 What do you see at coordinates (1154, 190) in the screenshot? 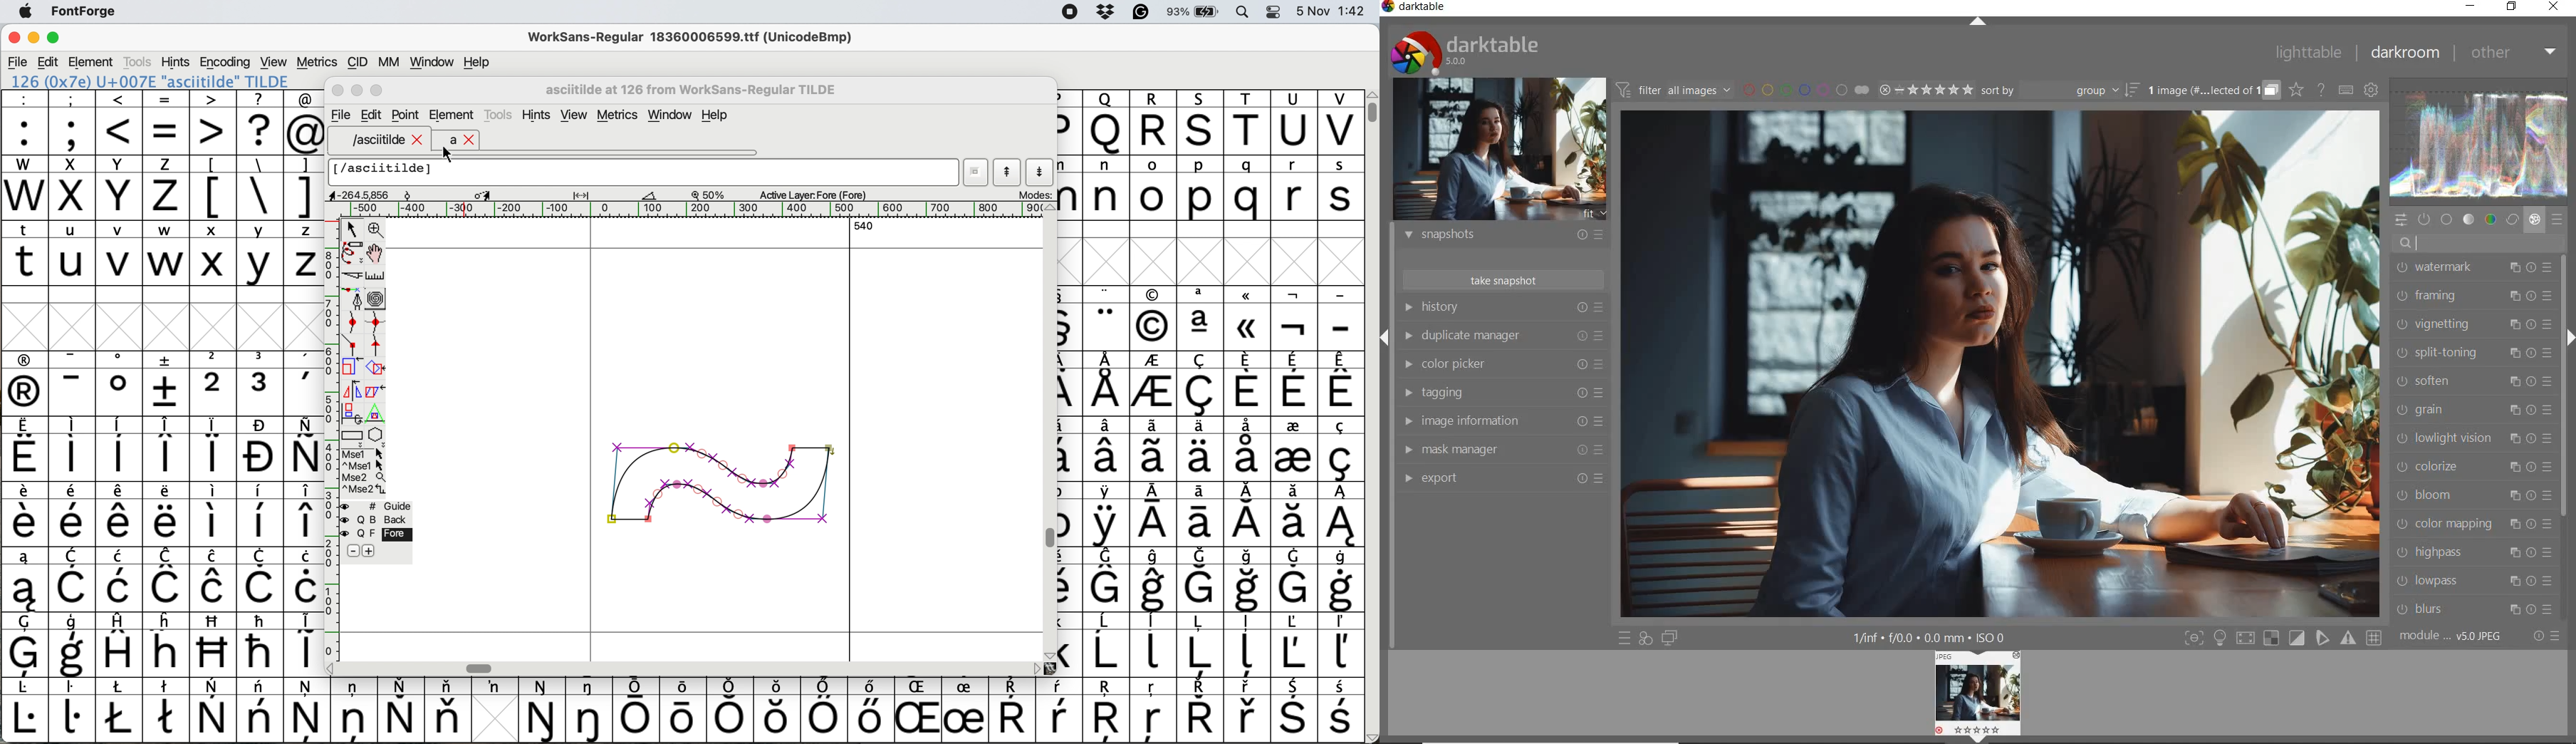
I see `o` at bounding box center [1154, 190].